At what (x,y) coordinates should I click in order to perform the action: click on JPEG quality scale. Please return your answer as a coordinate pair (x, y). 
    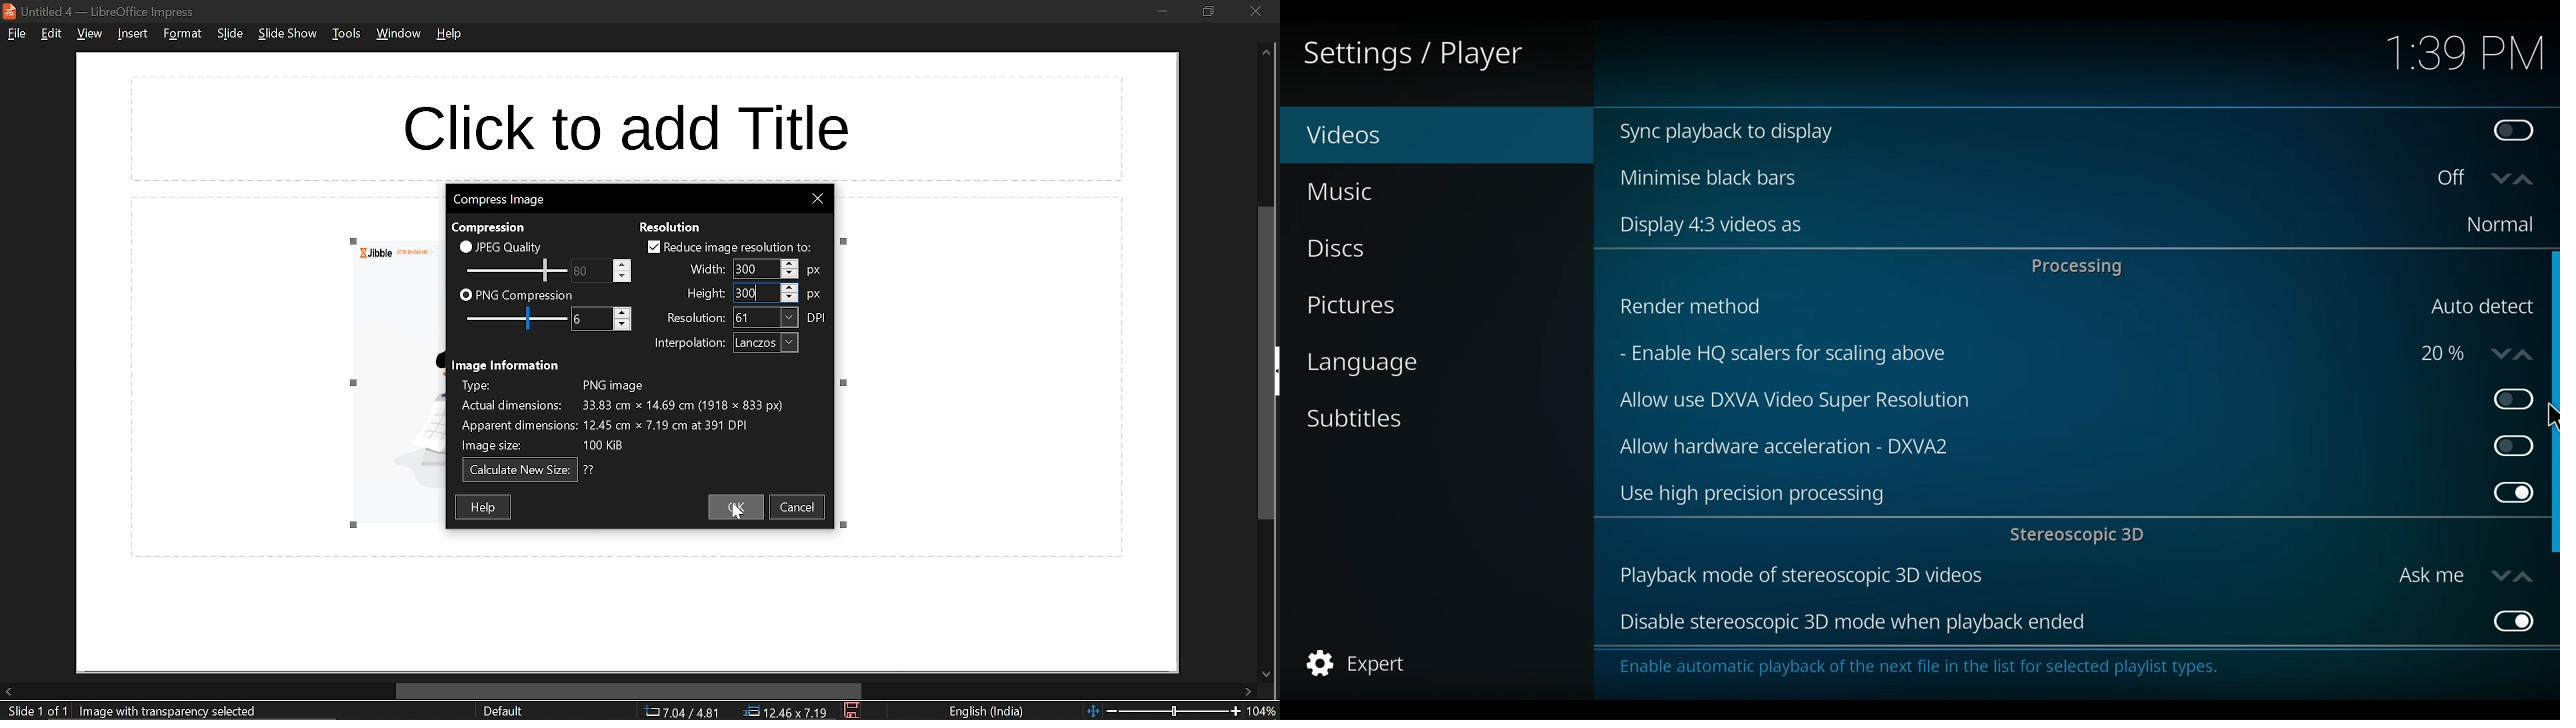
    Looking at the image, I should click on (517, 269).